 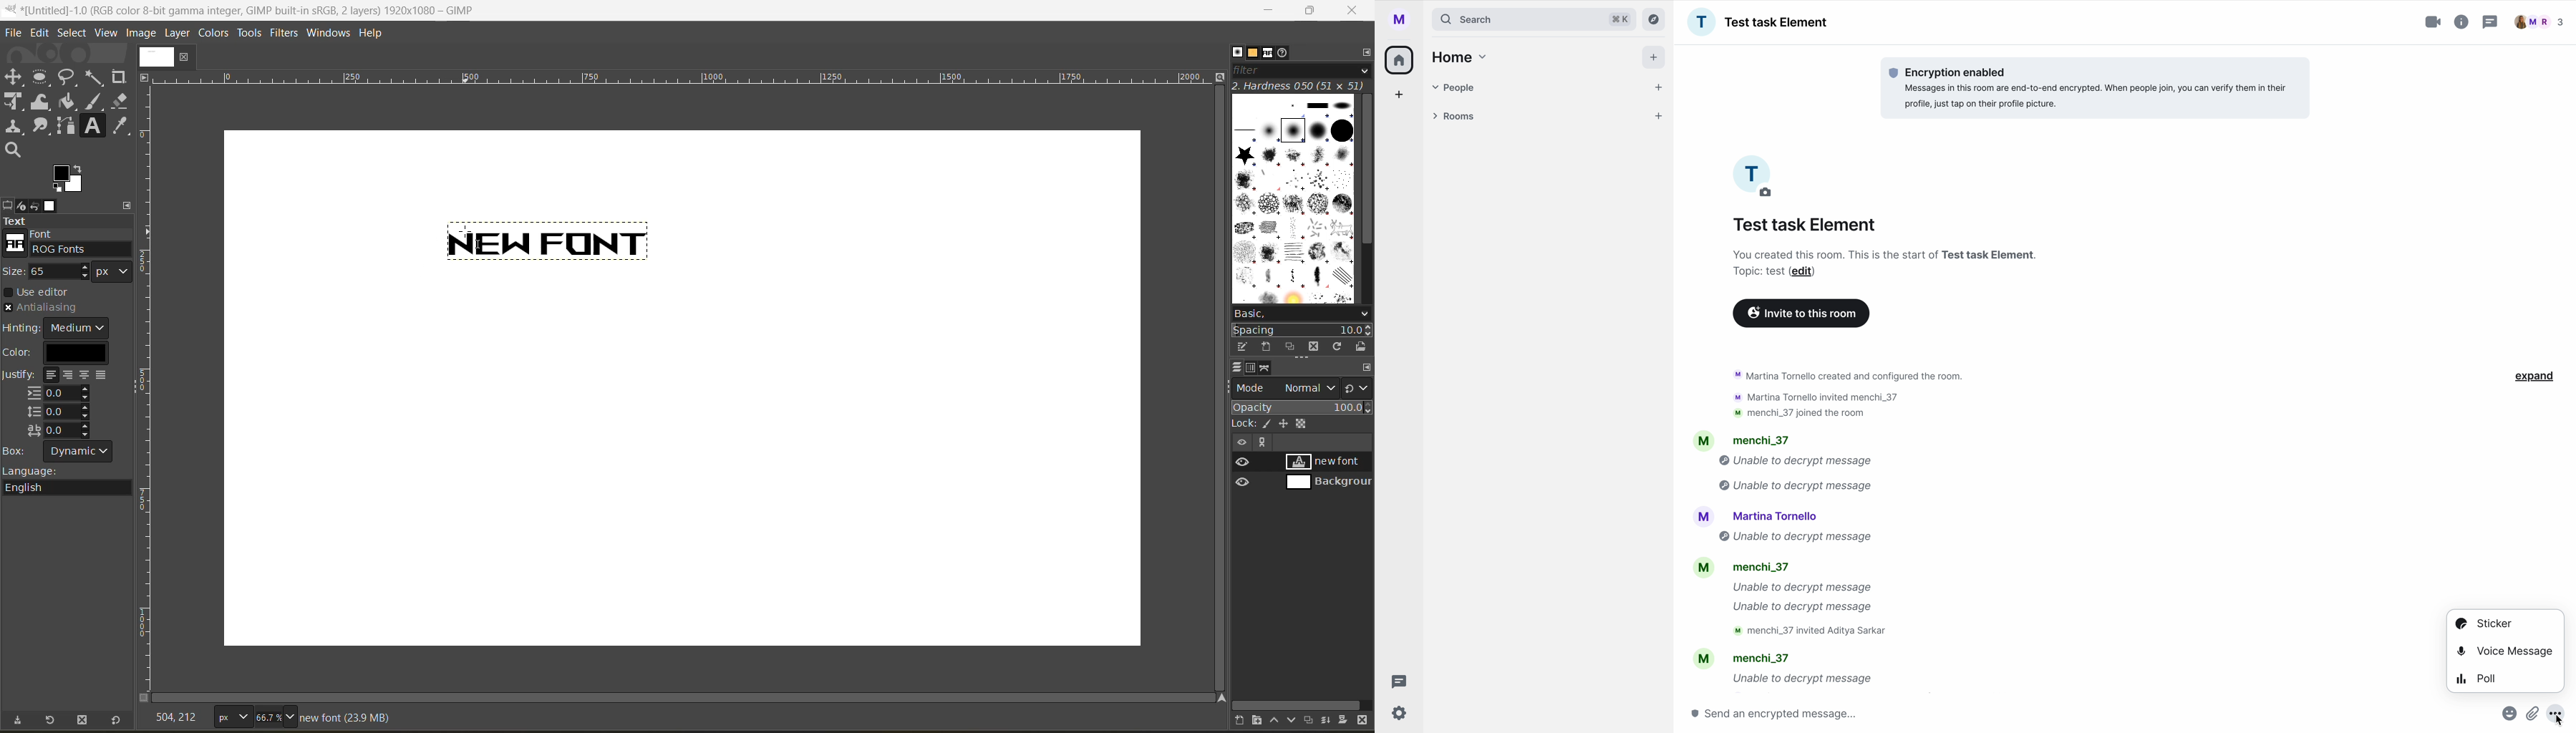 I want to click on scale, so click(x=680, y=78).